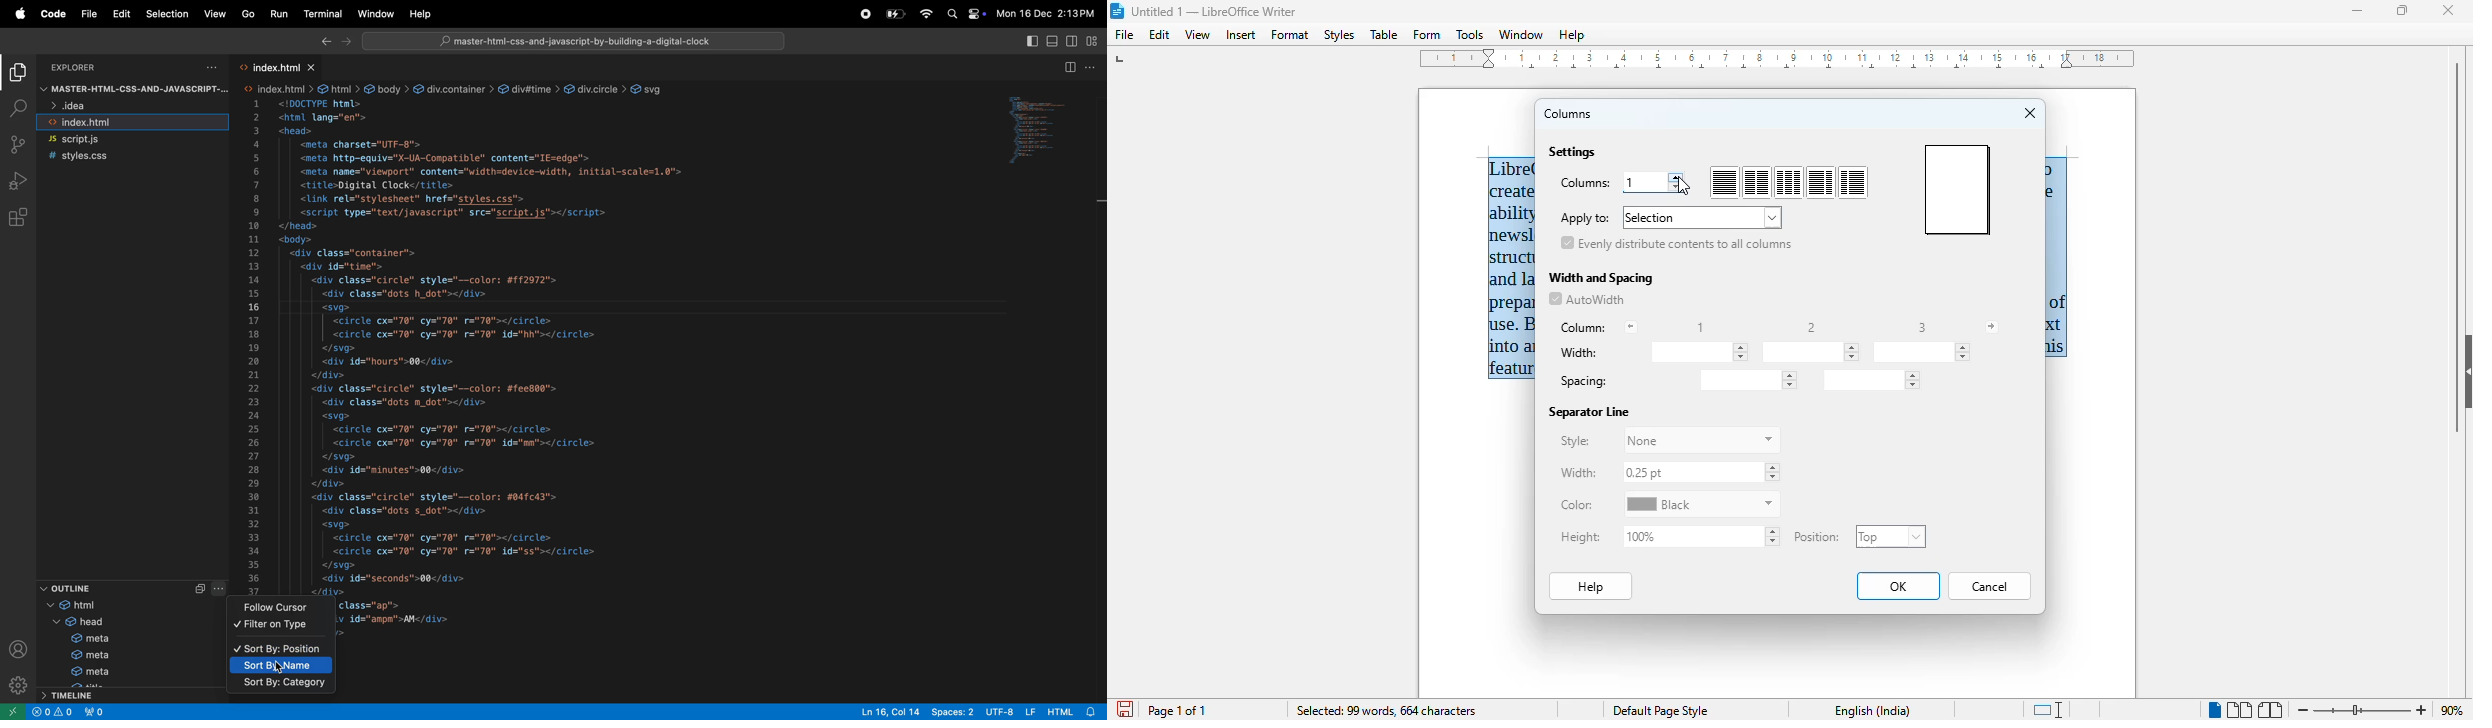 The image size is (2492, 728). Describe the element at coordinates (64, 713) in the screenshot. I see `alerts` at that location.